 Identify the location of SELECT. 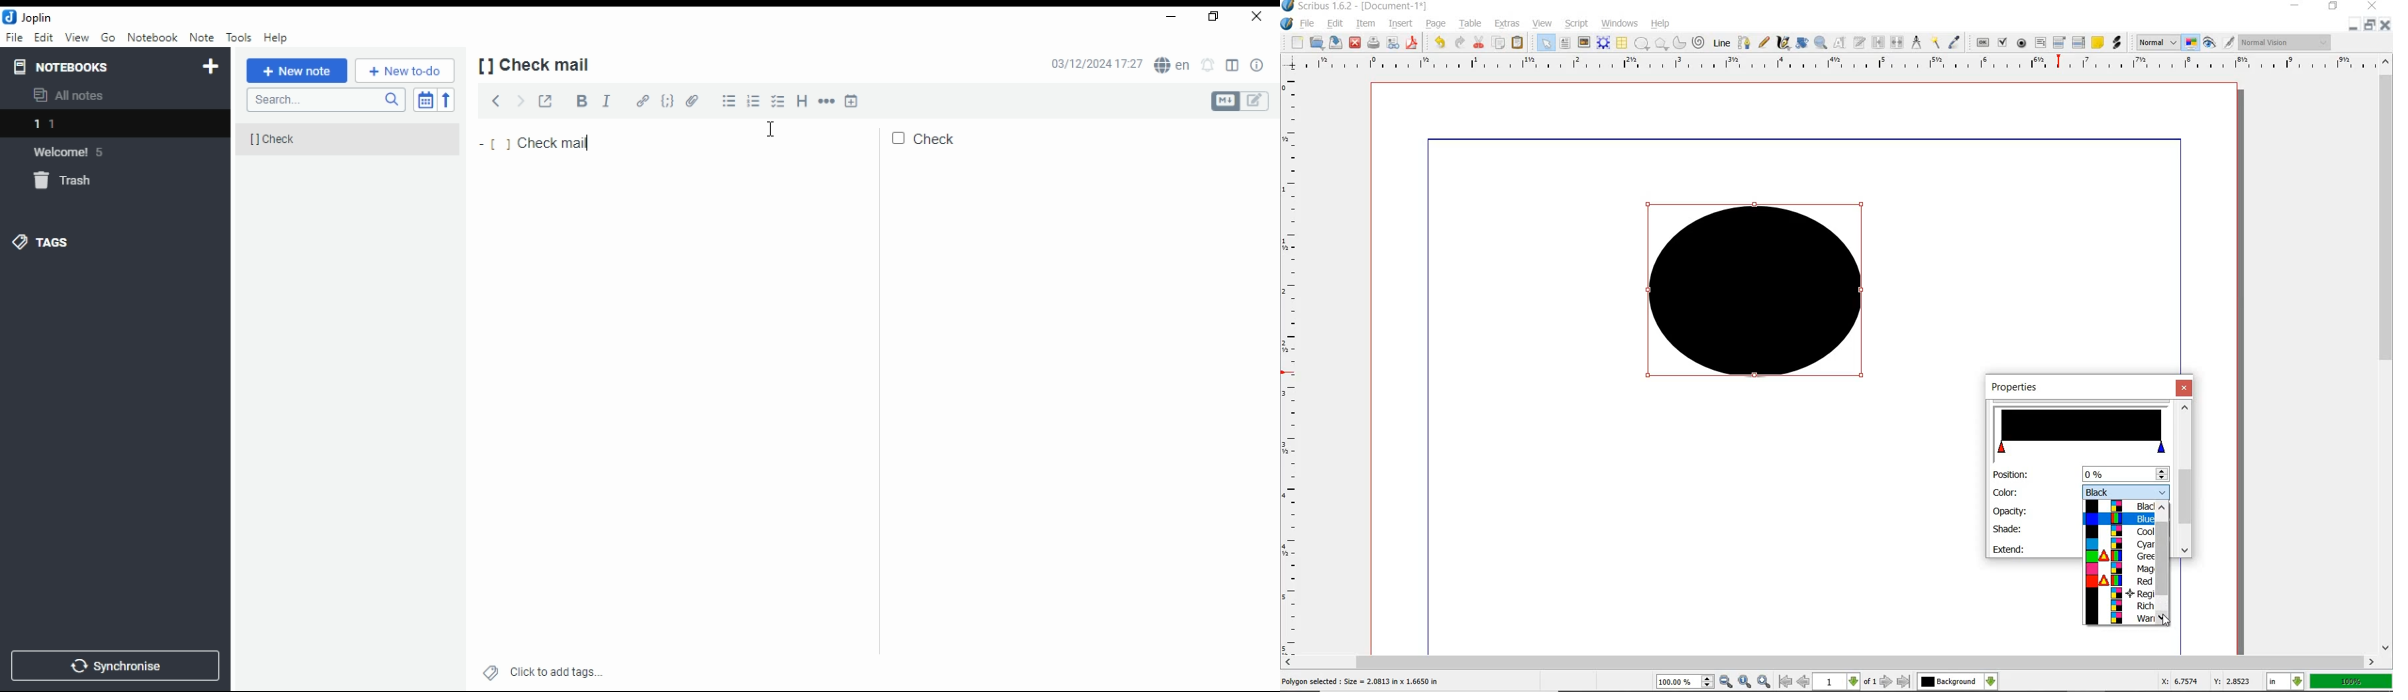
(1546, 44).